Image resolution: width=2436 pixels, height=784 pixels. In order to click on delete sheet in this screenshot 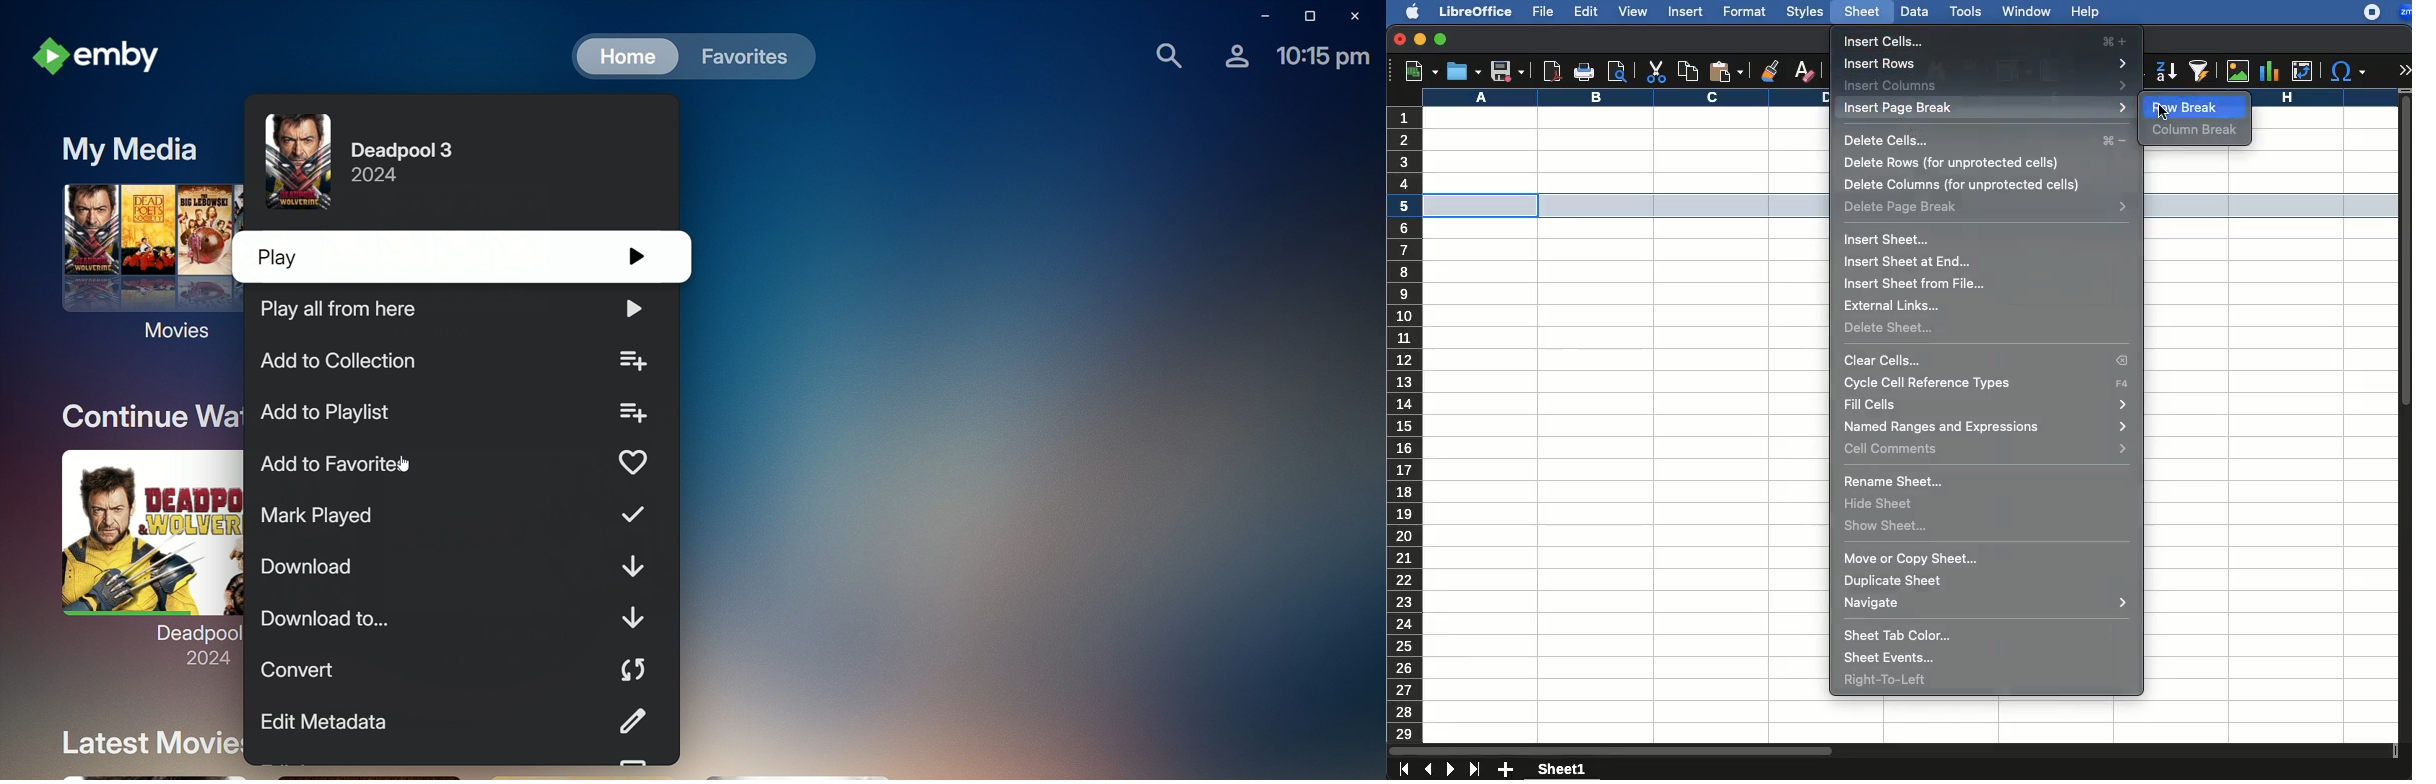, I will do `click(1896, 327)`.